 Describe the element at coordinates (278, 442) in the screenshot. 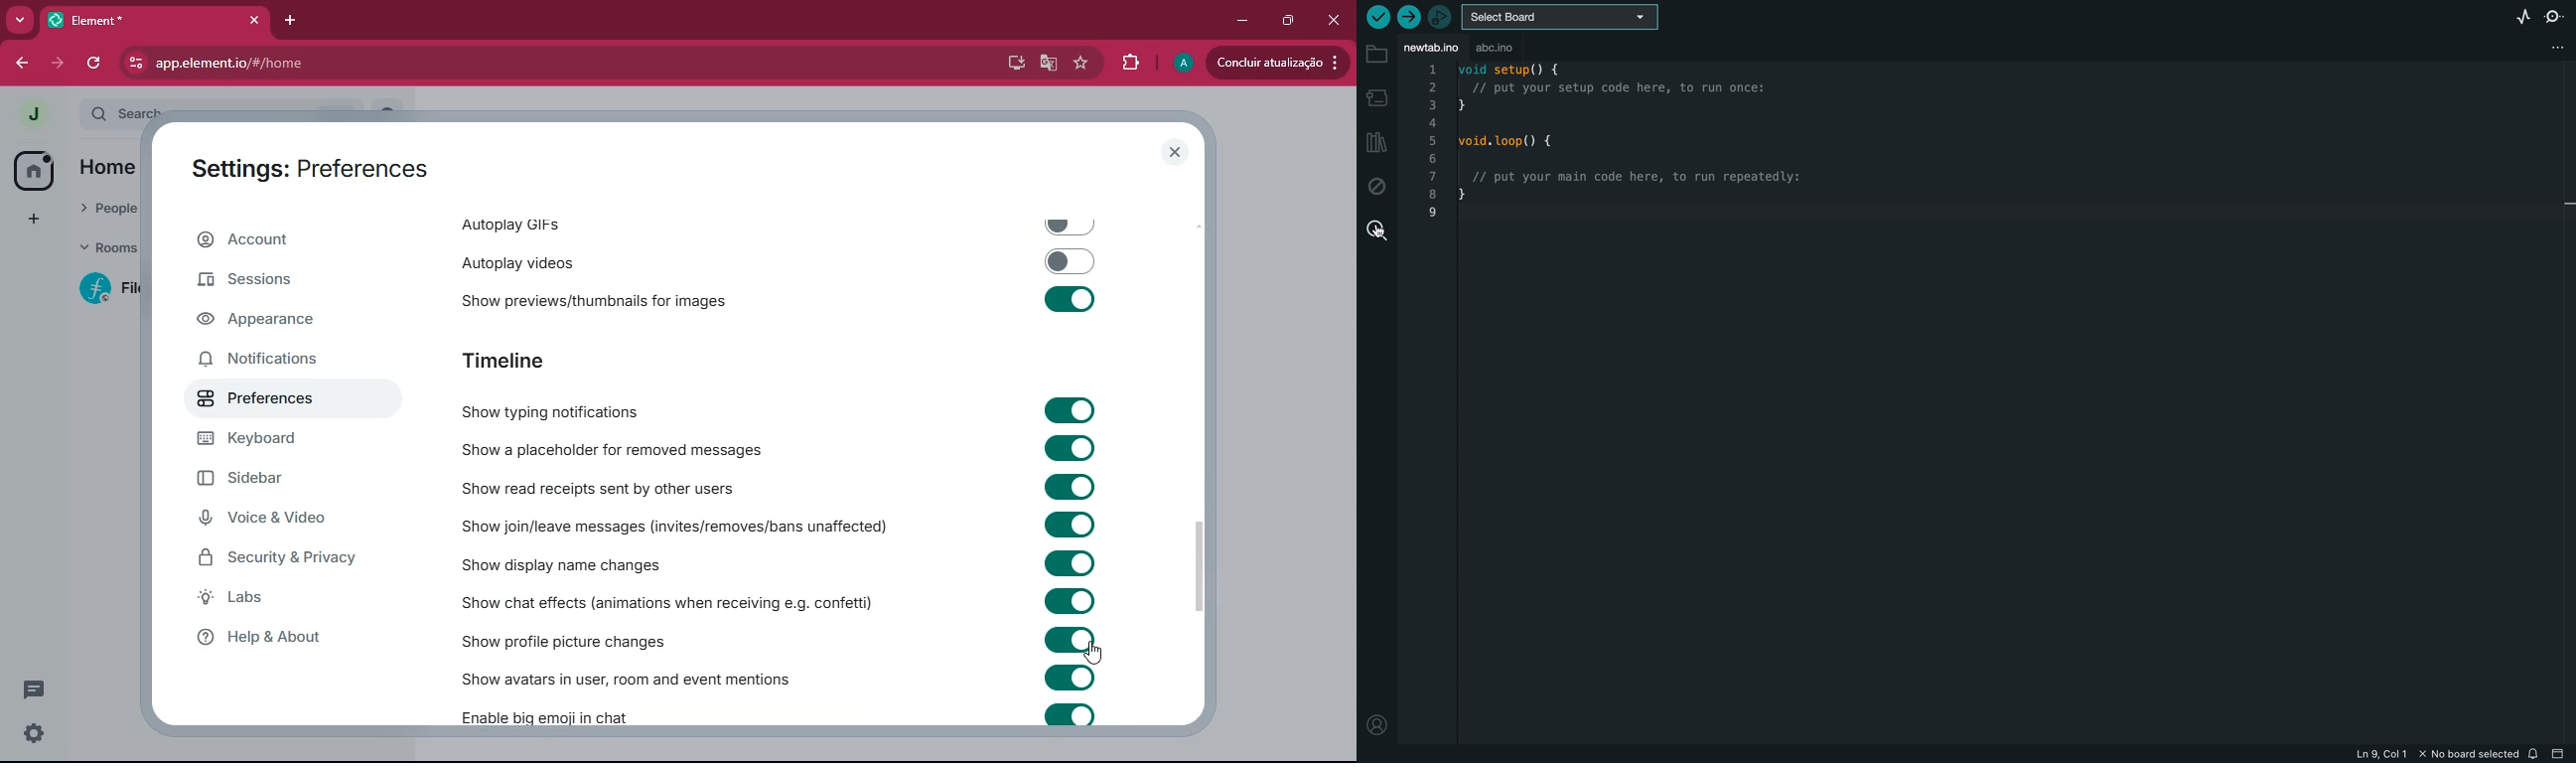

I see `keyboard` at that location.